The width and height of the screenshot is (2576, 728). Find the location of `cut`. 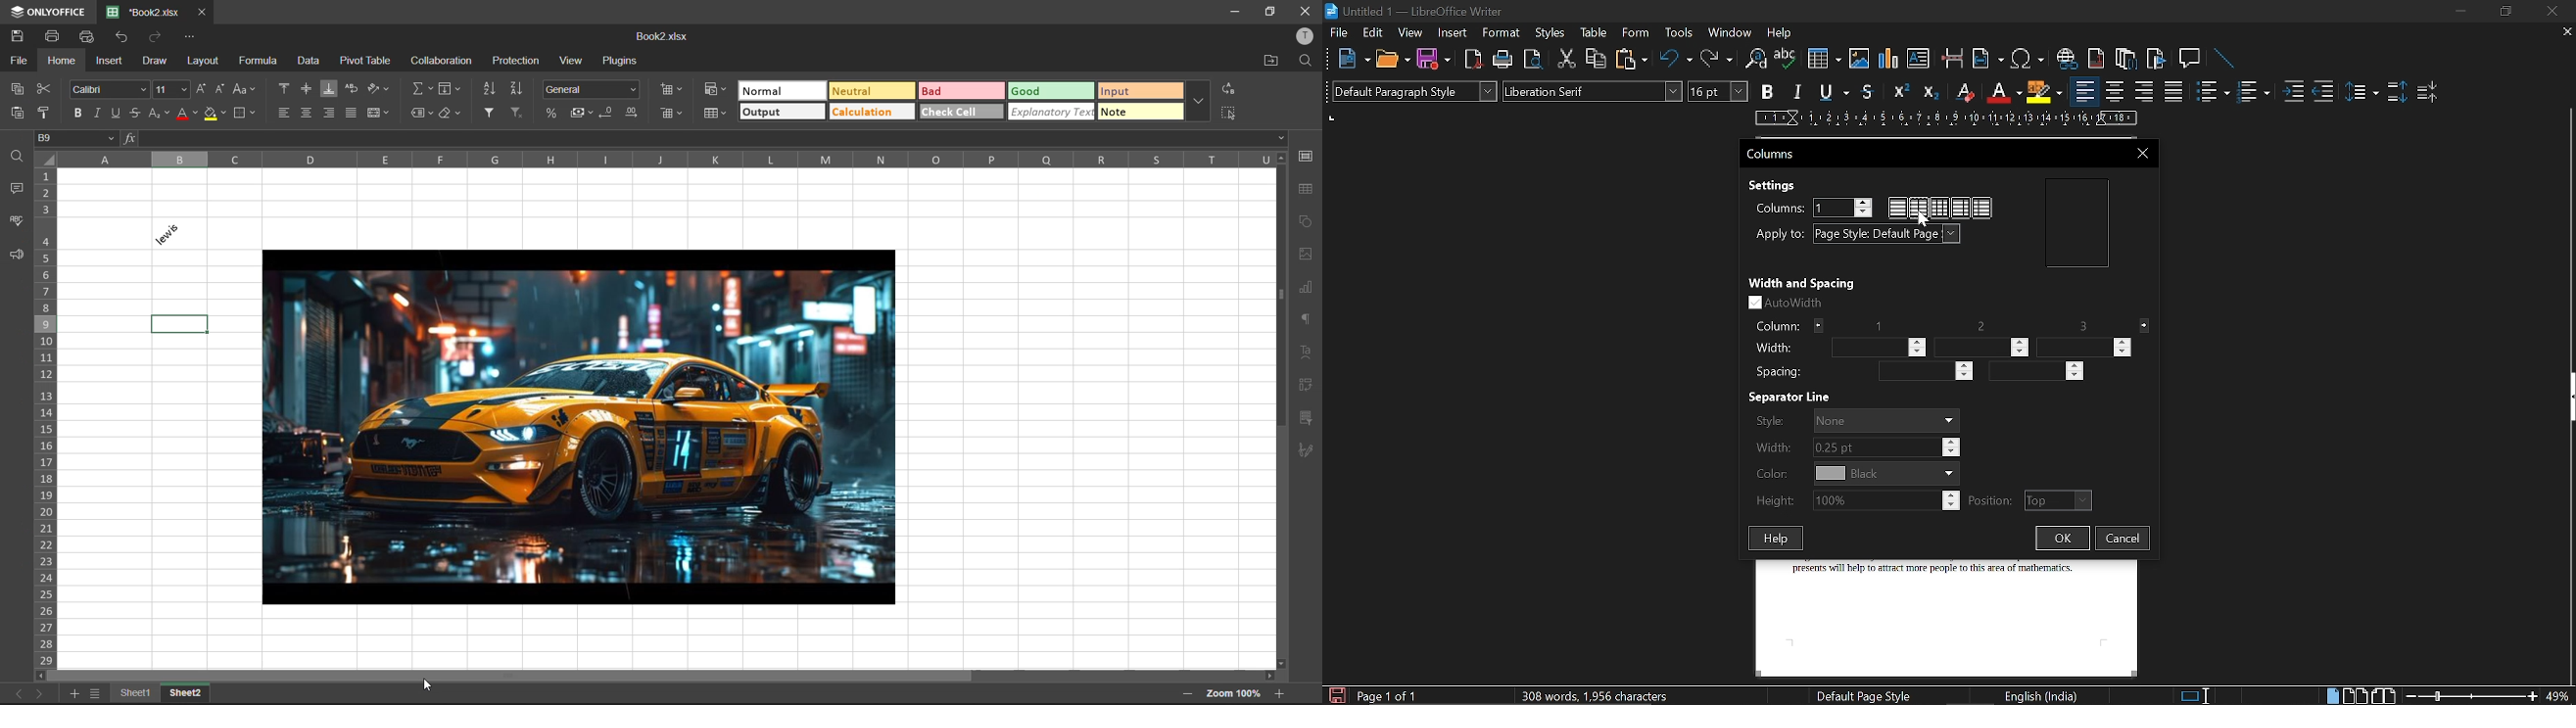

cut is located at coordinates (48, 90).